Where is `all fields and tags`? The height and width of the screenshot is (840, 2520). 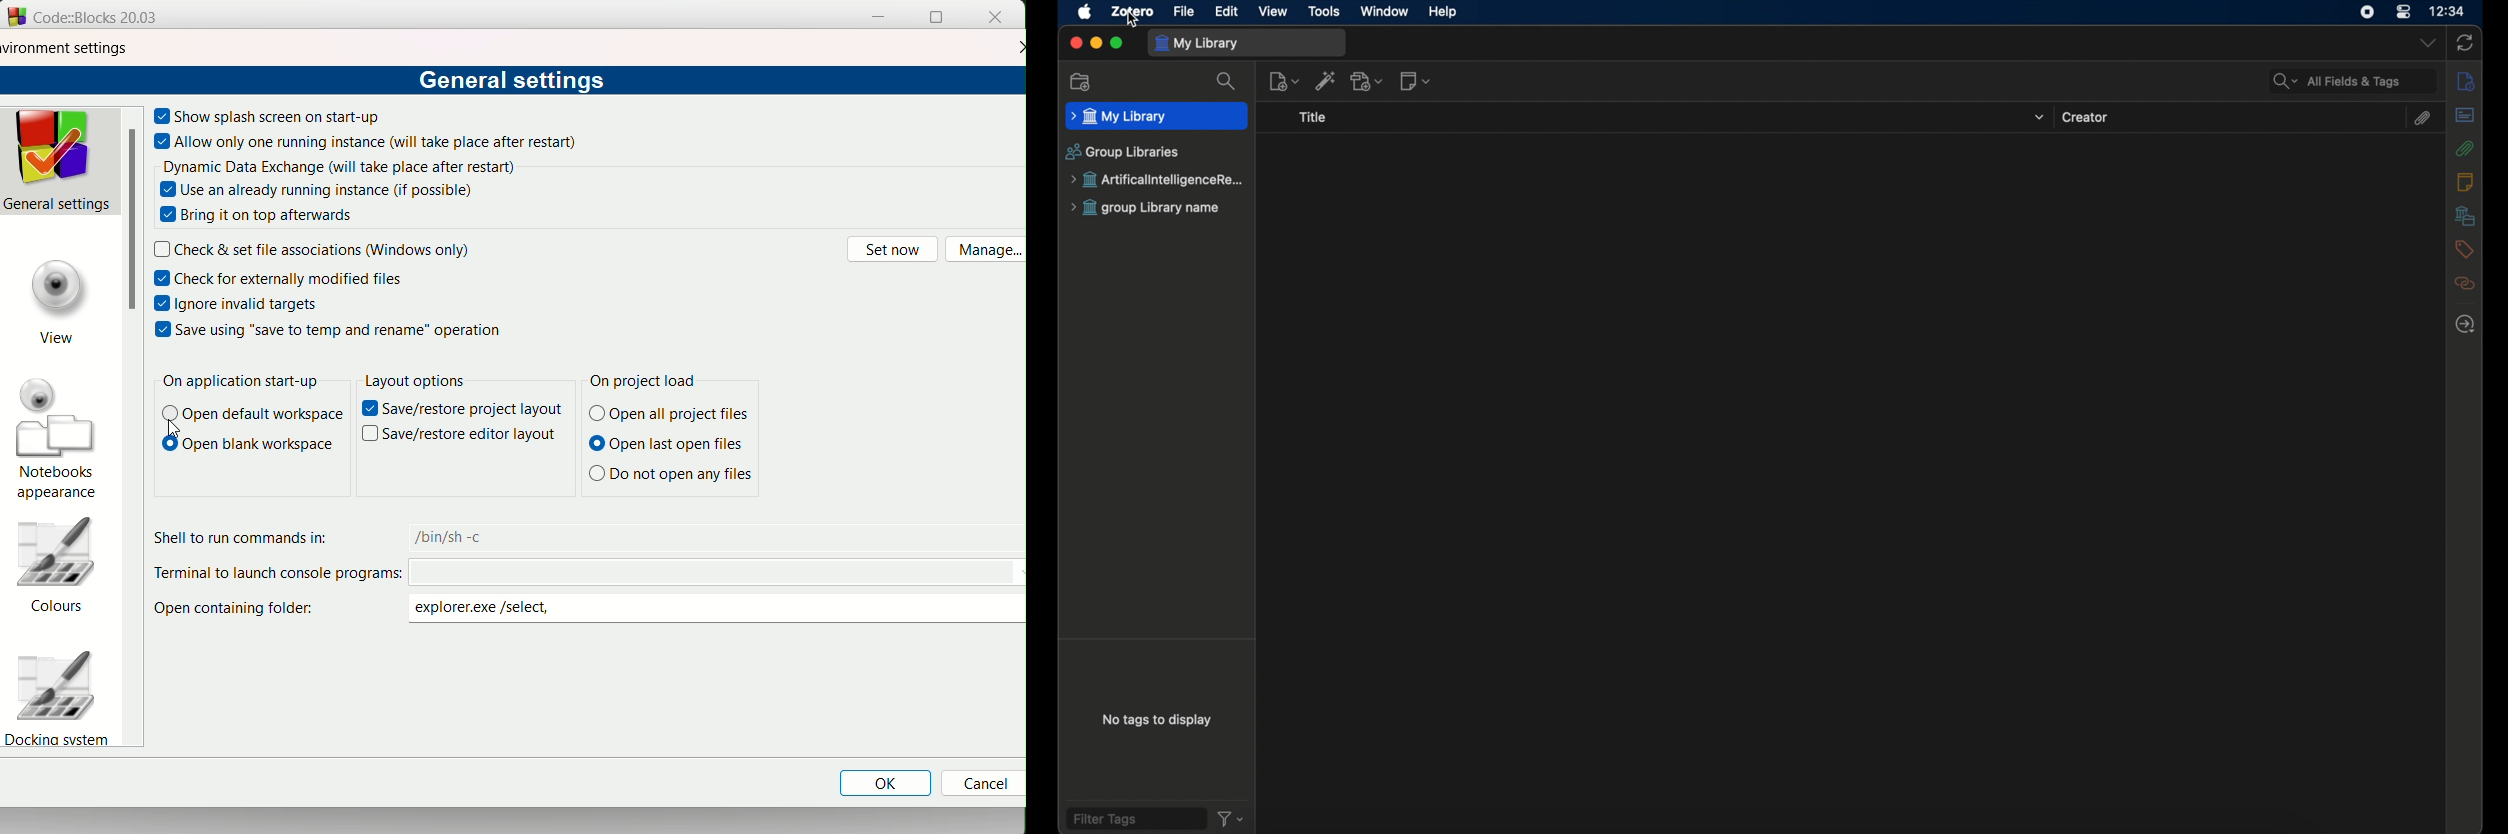 all fields and tags is located at coordinates (2353, 81).